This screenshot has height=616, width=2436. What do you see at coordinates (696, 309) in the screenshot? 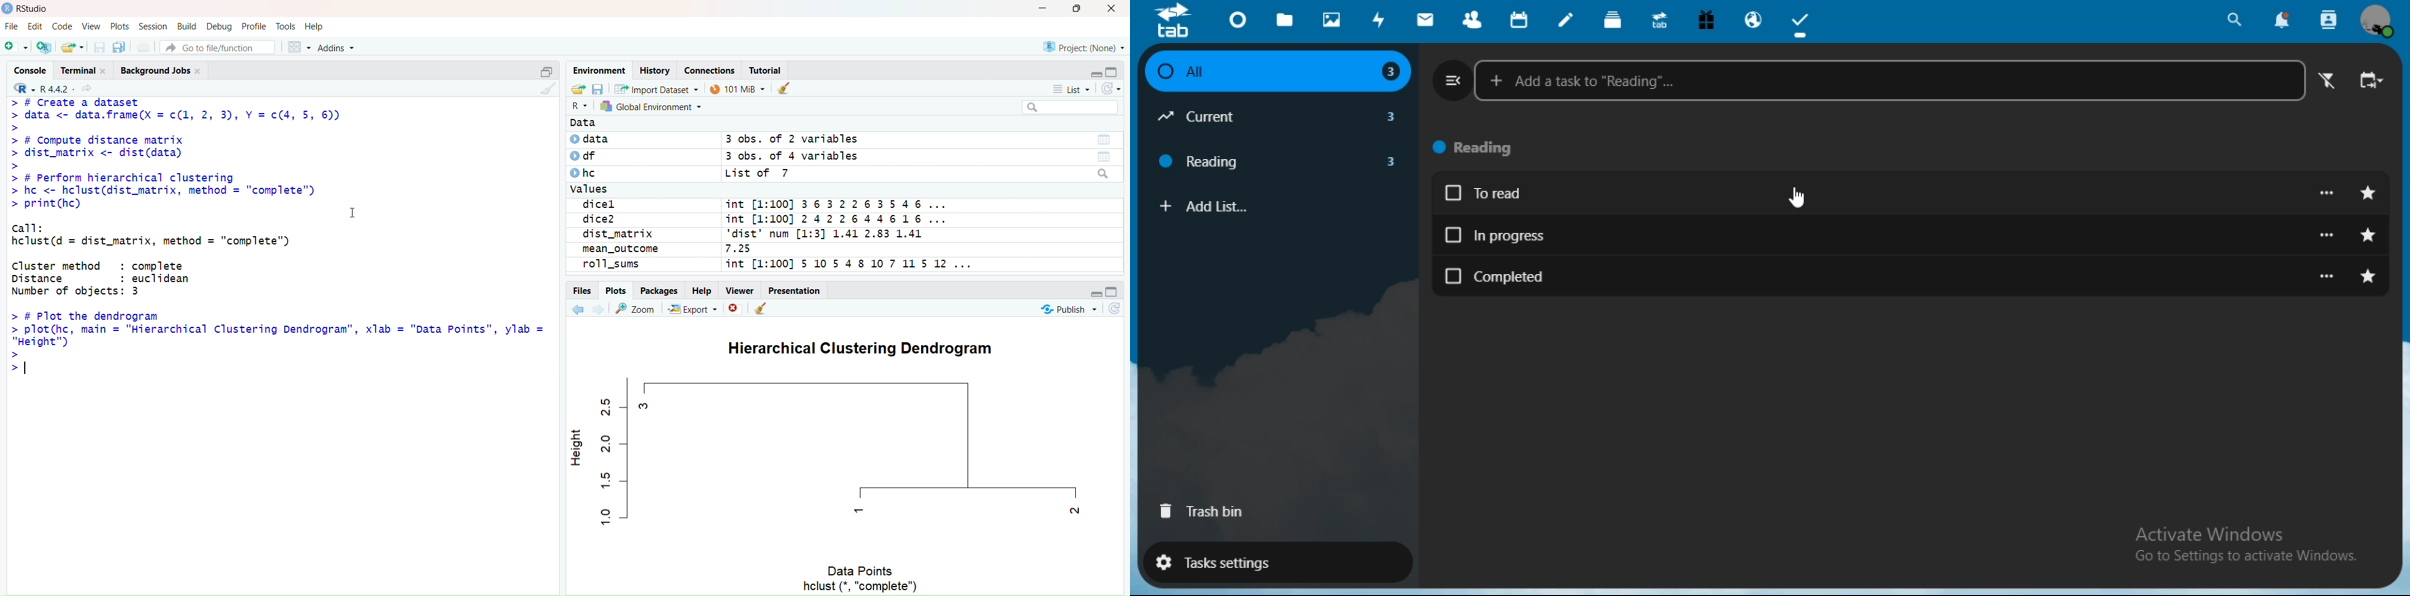
I see `Export` at bounding box center [696, 309].